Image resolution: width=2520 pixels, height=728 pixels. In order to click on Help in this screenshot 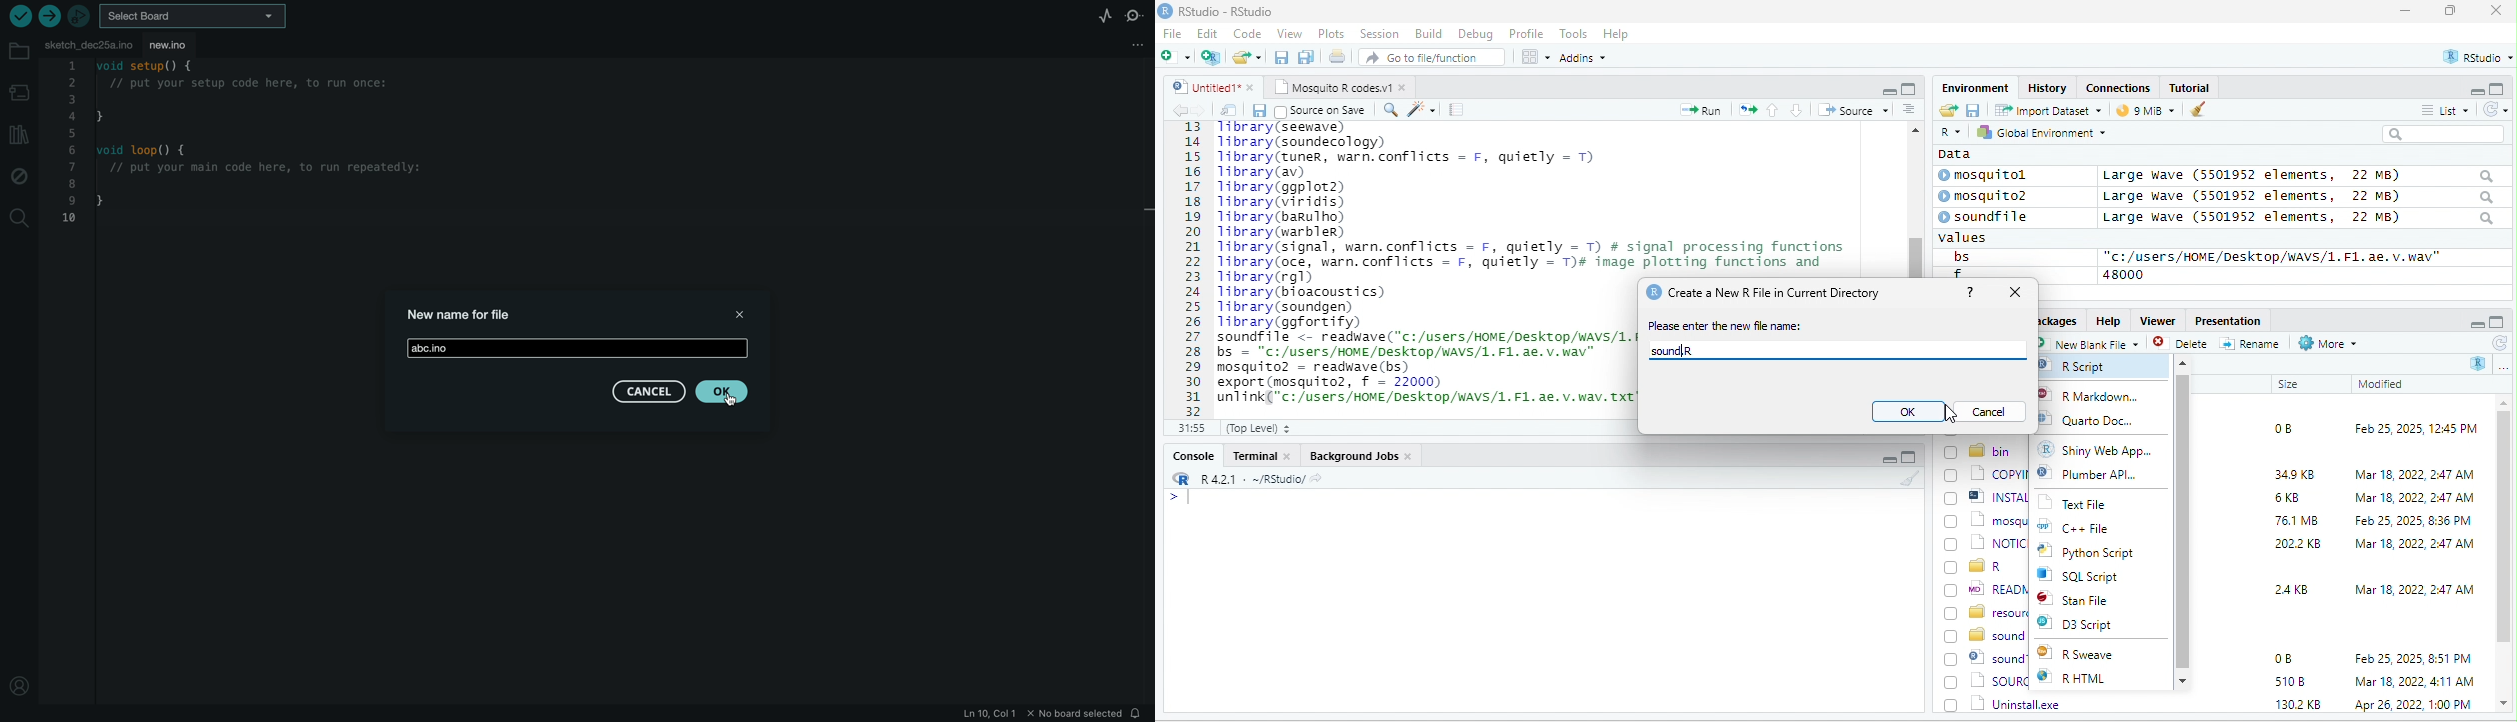, I will do `click(1617, 35)`.